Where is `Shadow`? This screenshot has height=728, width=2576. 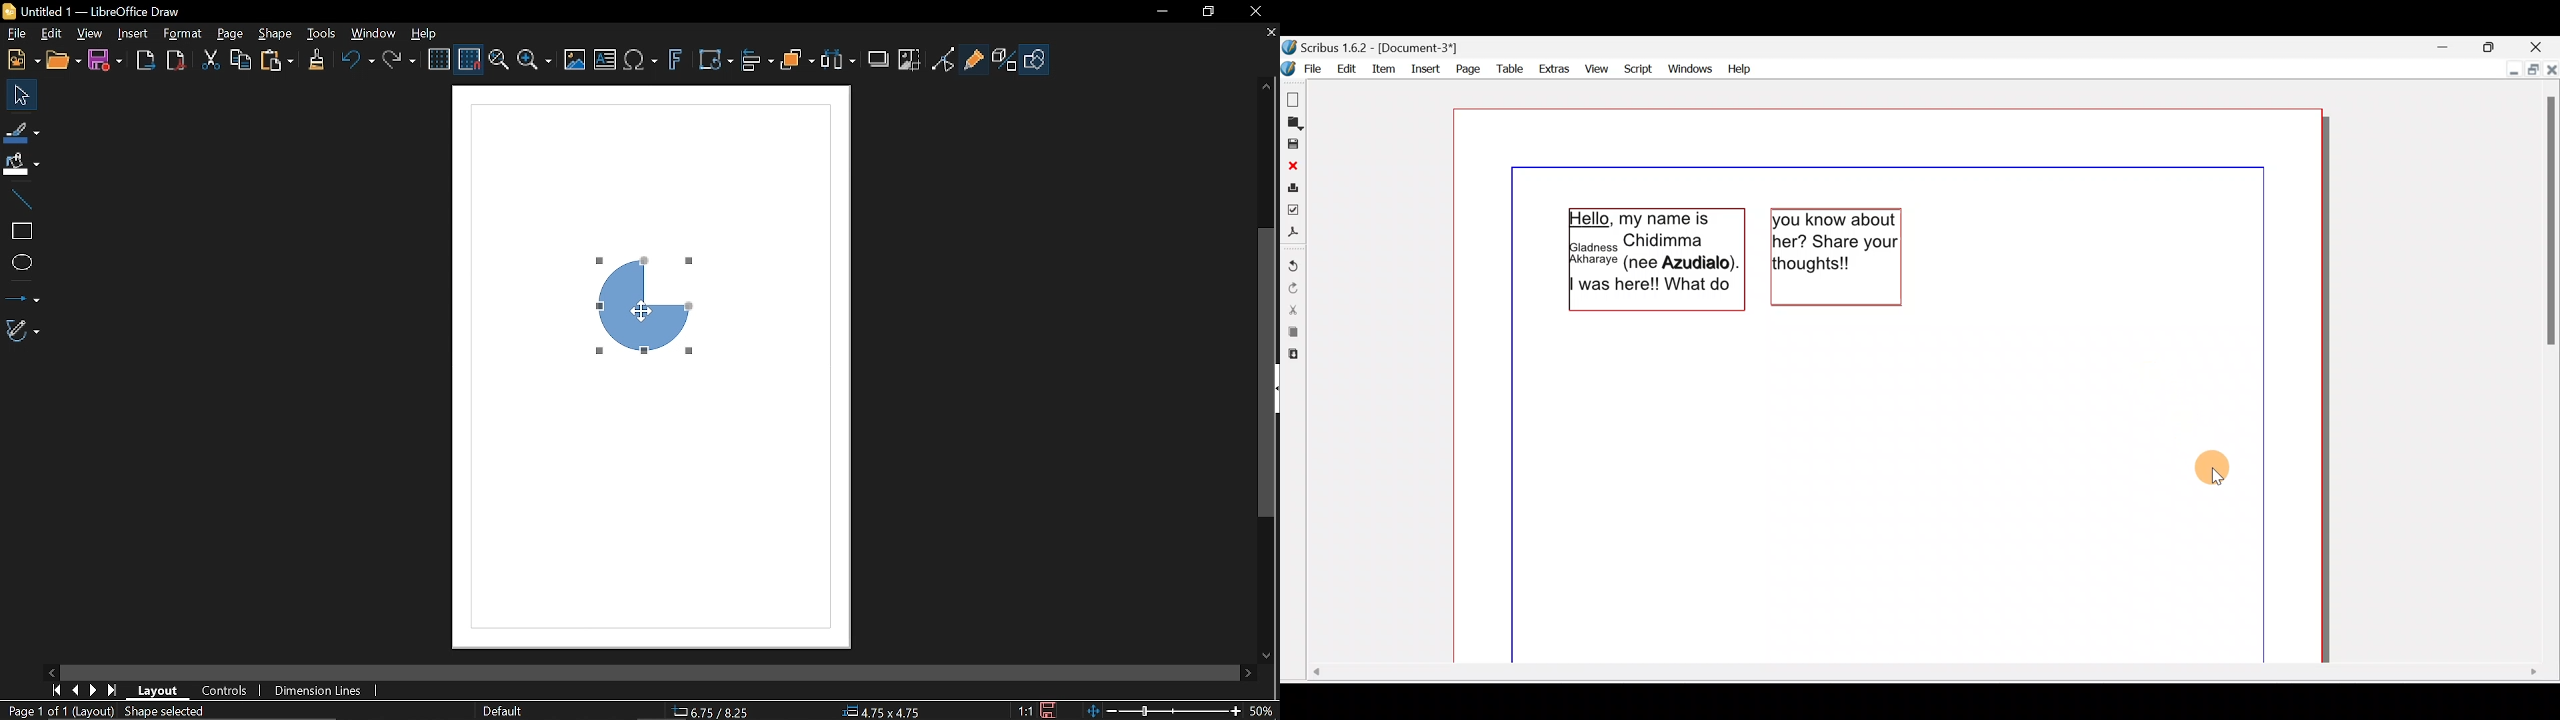
Shadow is located at coordinates (879, 57).